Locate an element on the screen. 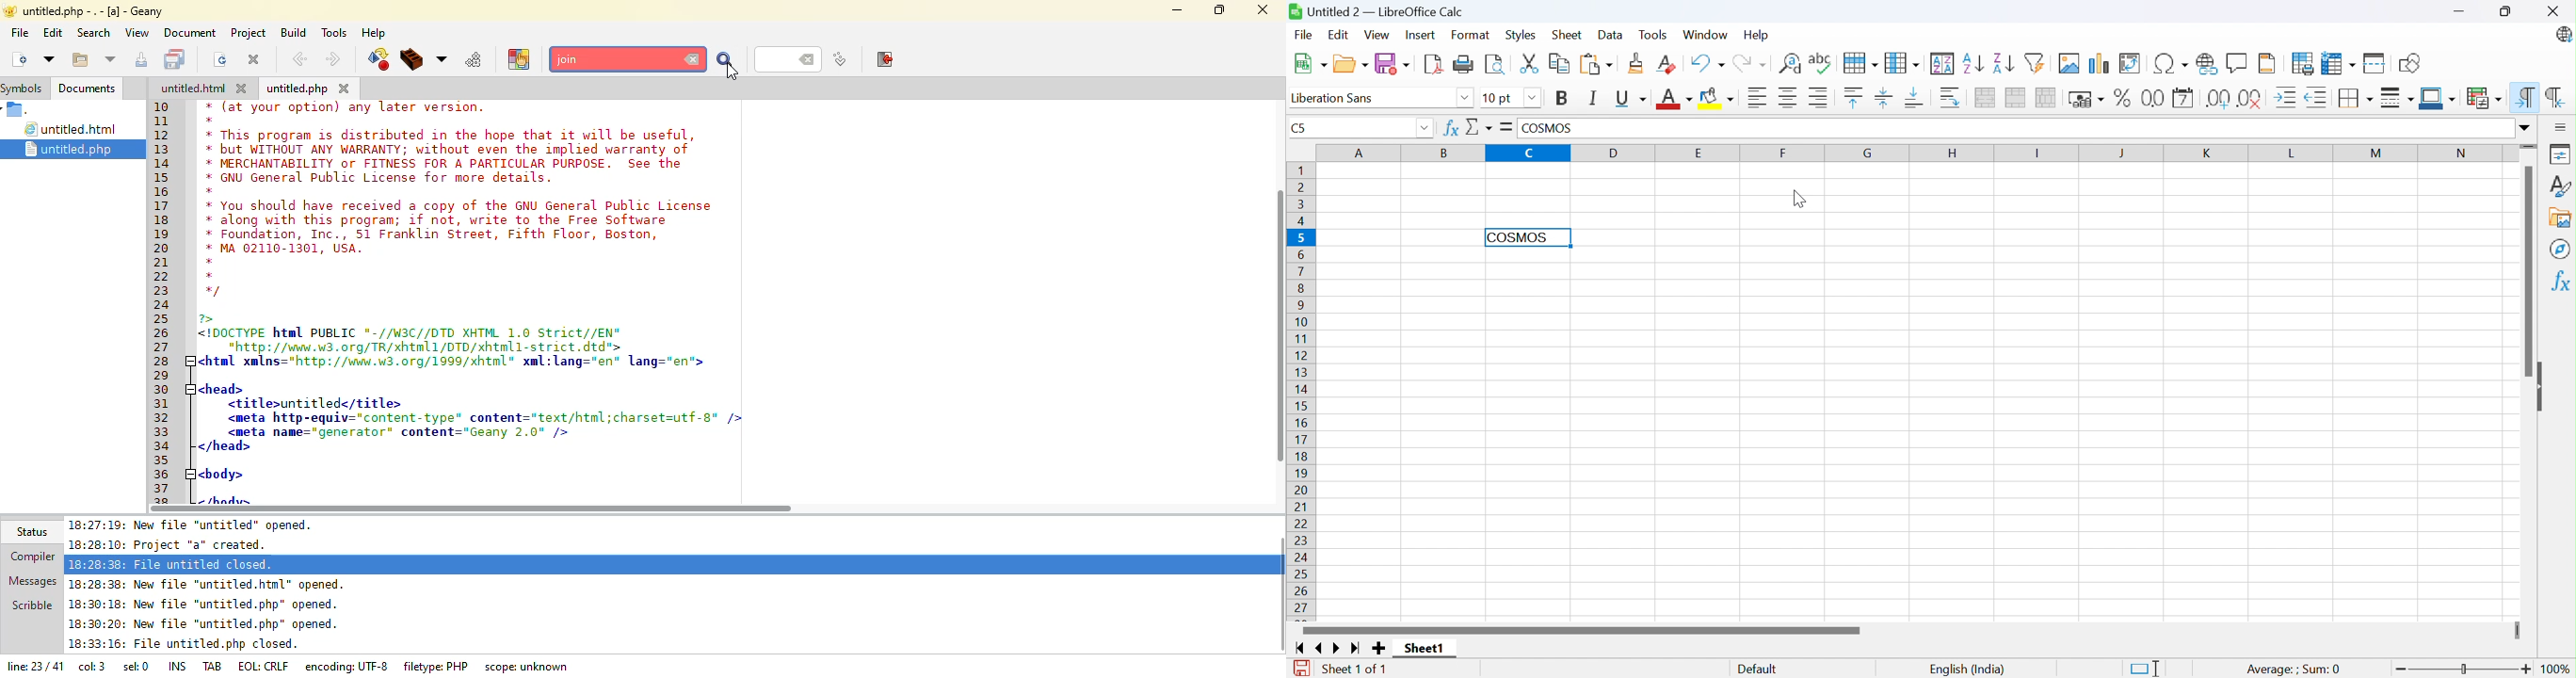 The height and width of the screenshot is (700, 2576). Headers and footers is located at coordinates (2268, 63).